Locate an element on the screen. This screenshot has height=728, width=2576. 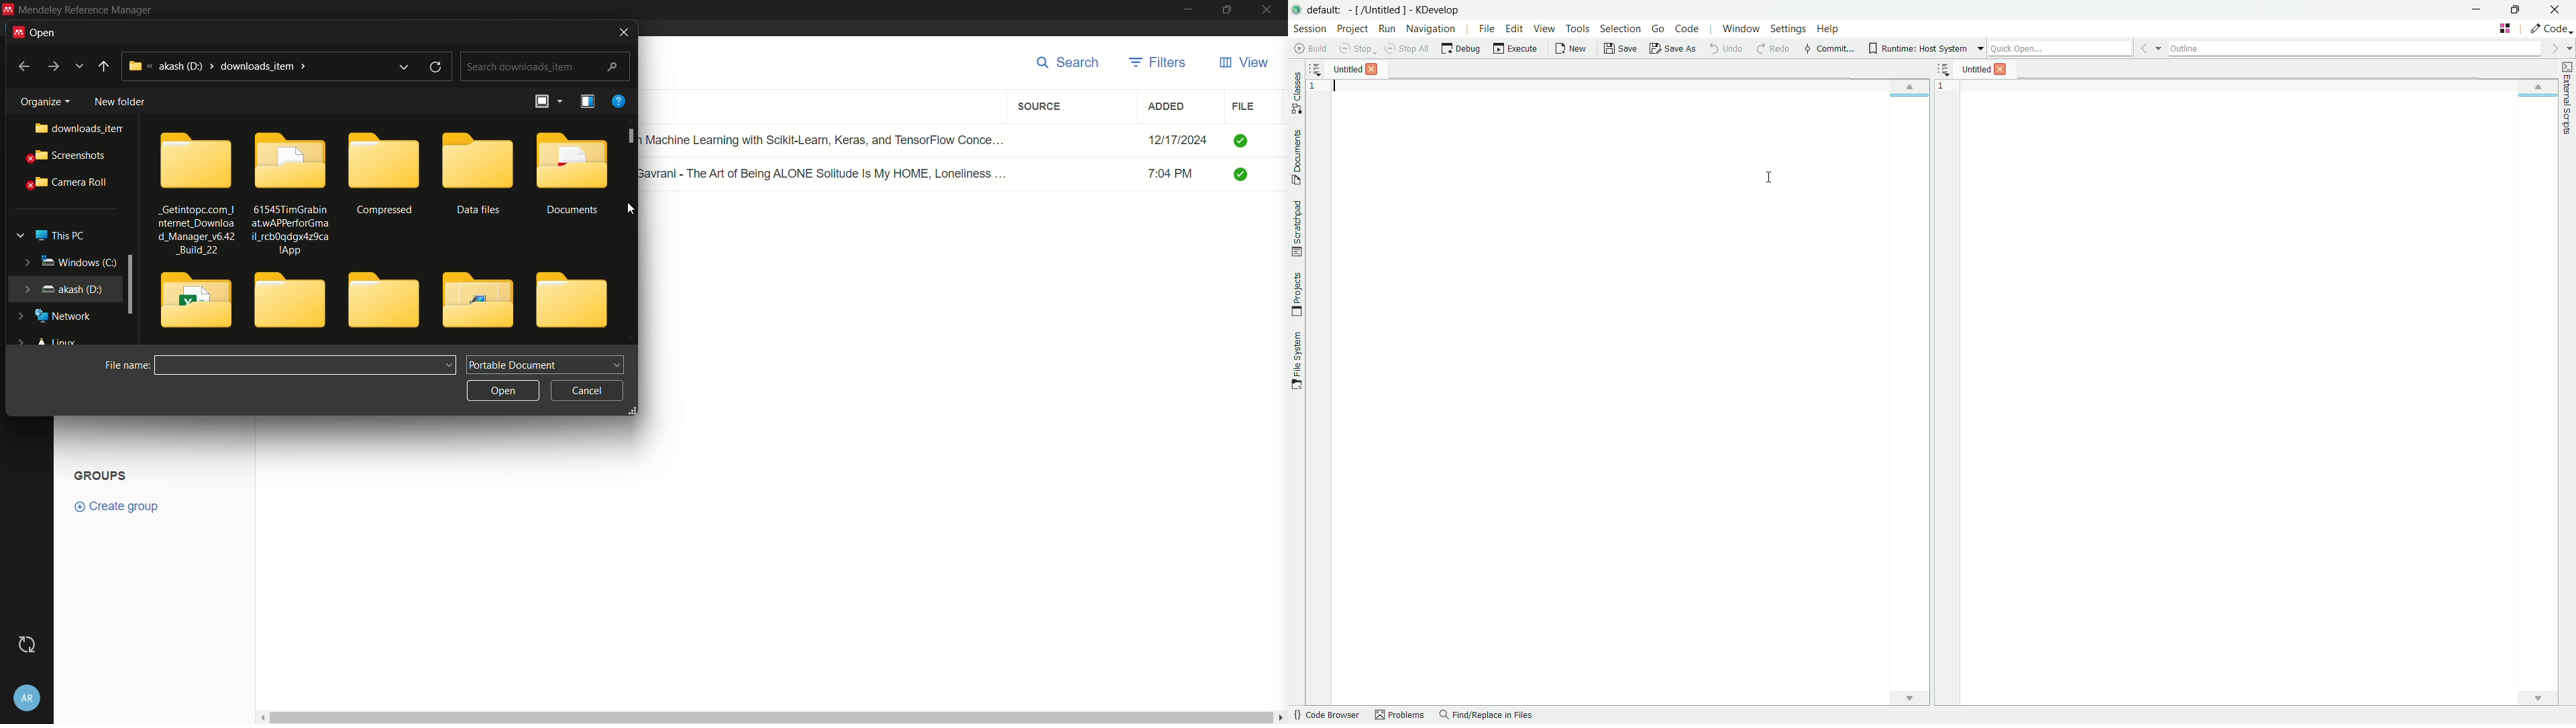
folder is located at coordinates (381, 300).